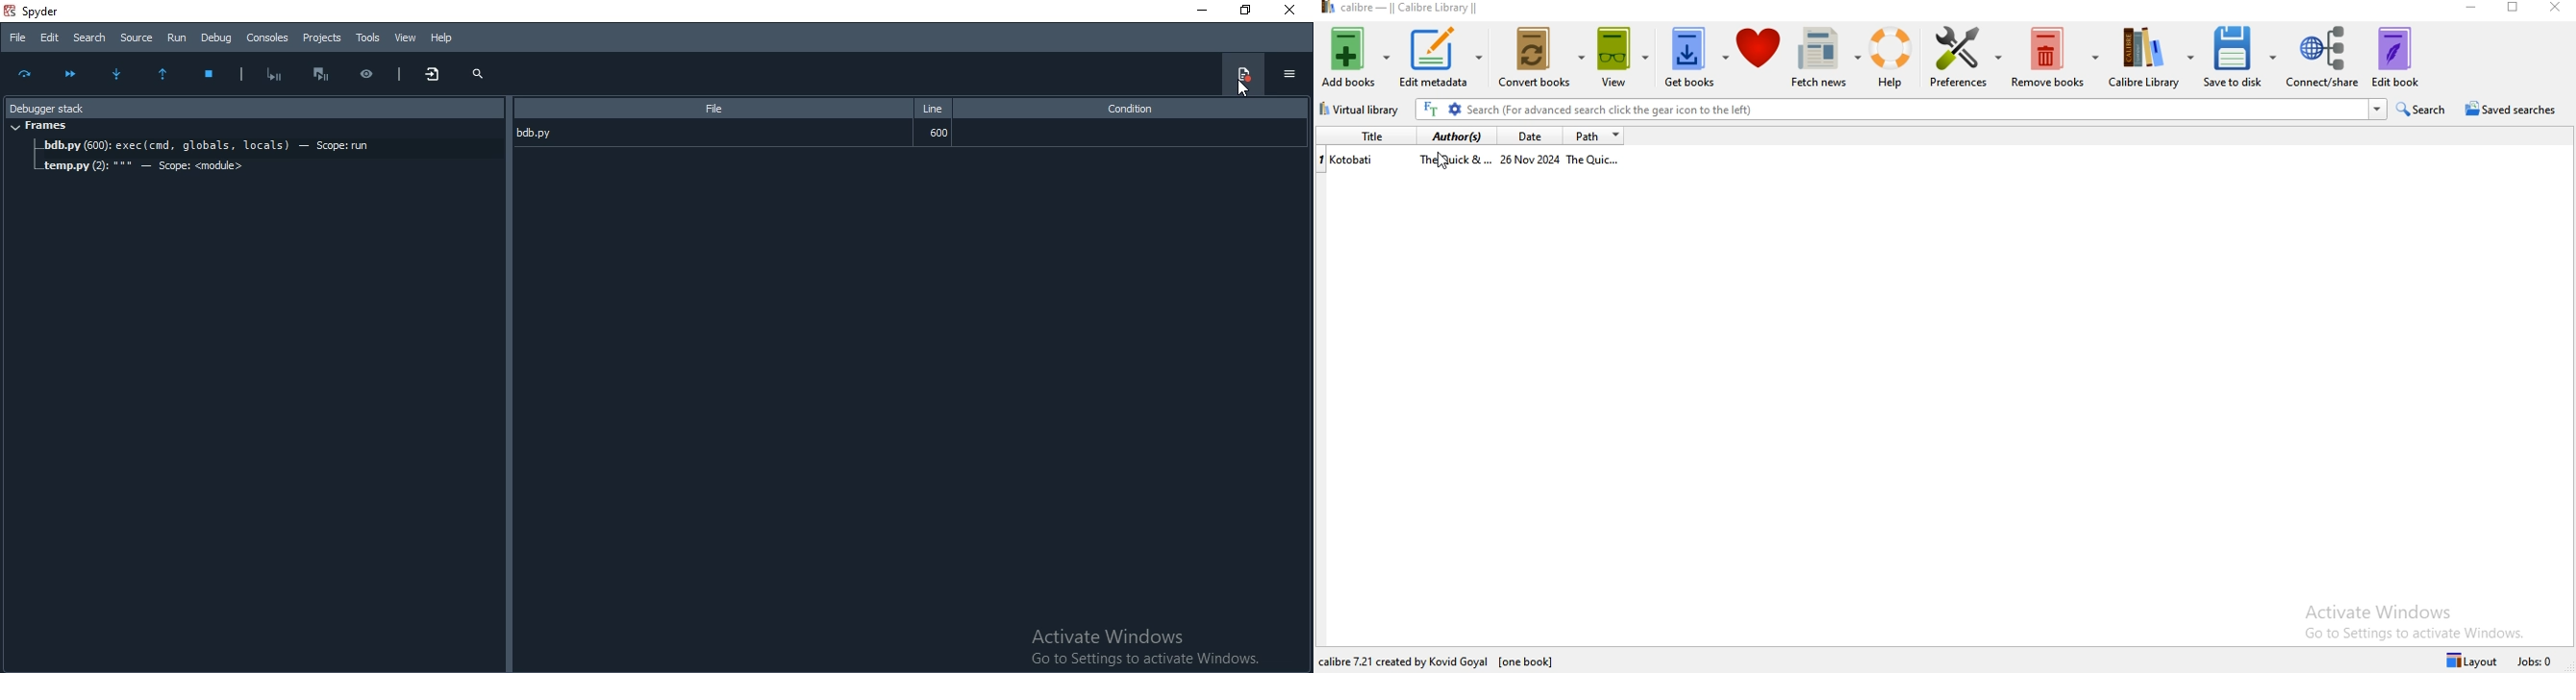 This screenshot has width=2576, height=700. What do you see at coordinates (1888, 56) in the screenshot?
I see `help` at bounding box center [1888, 56].